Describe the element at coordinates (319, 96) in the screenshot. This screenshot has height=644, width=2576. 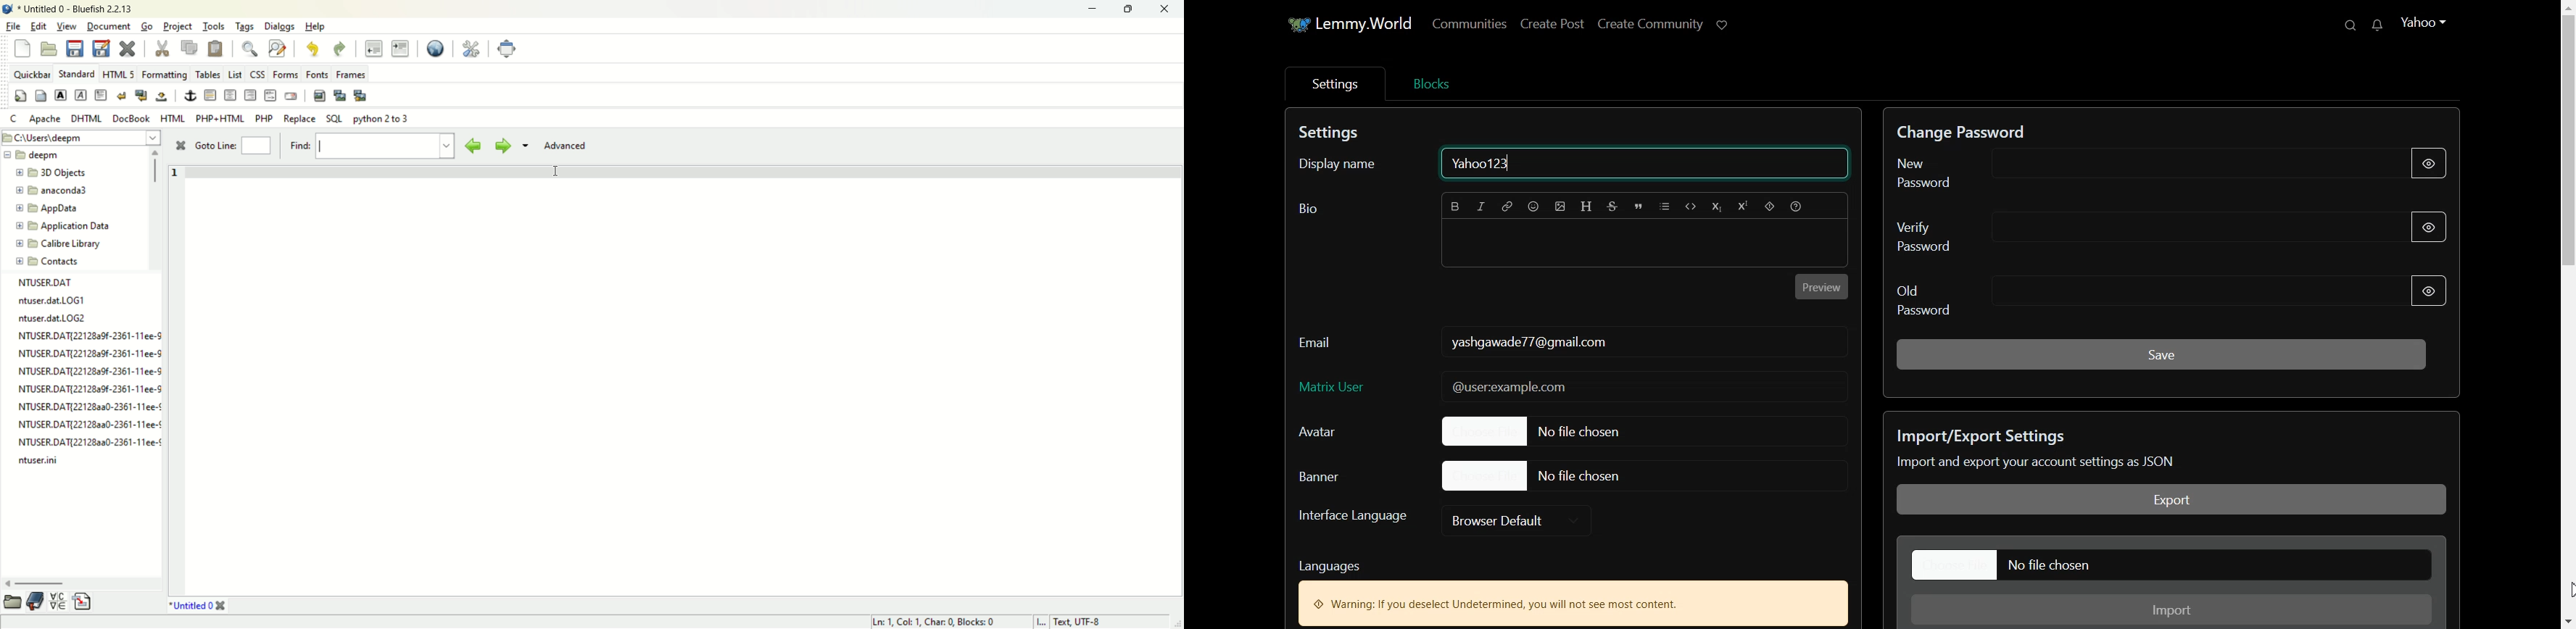
I see `insert image` at that location.